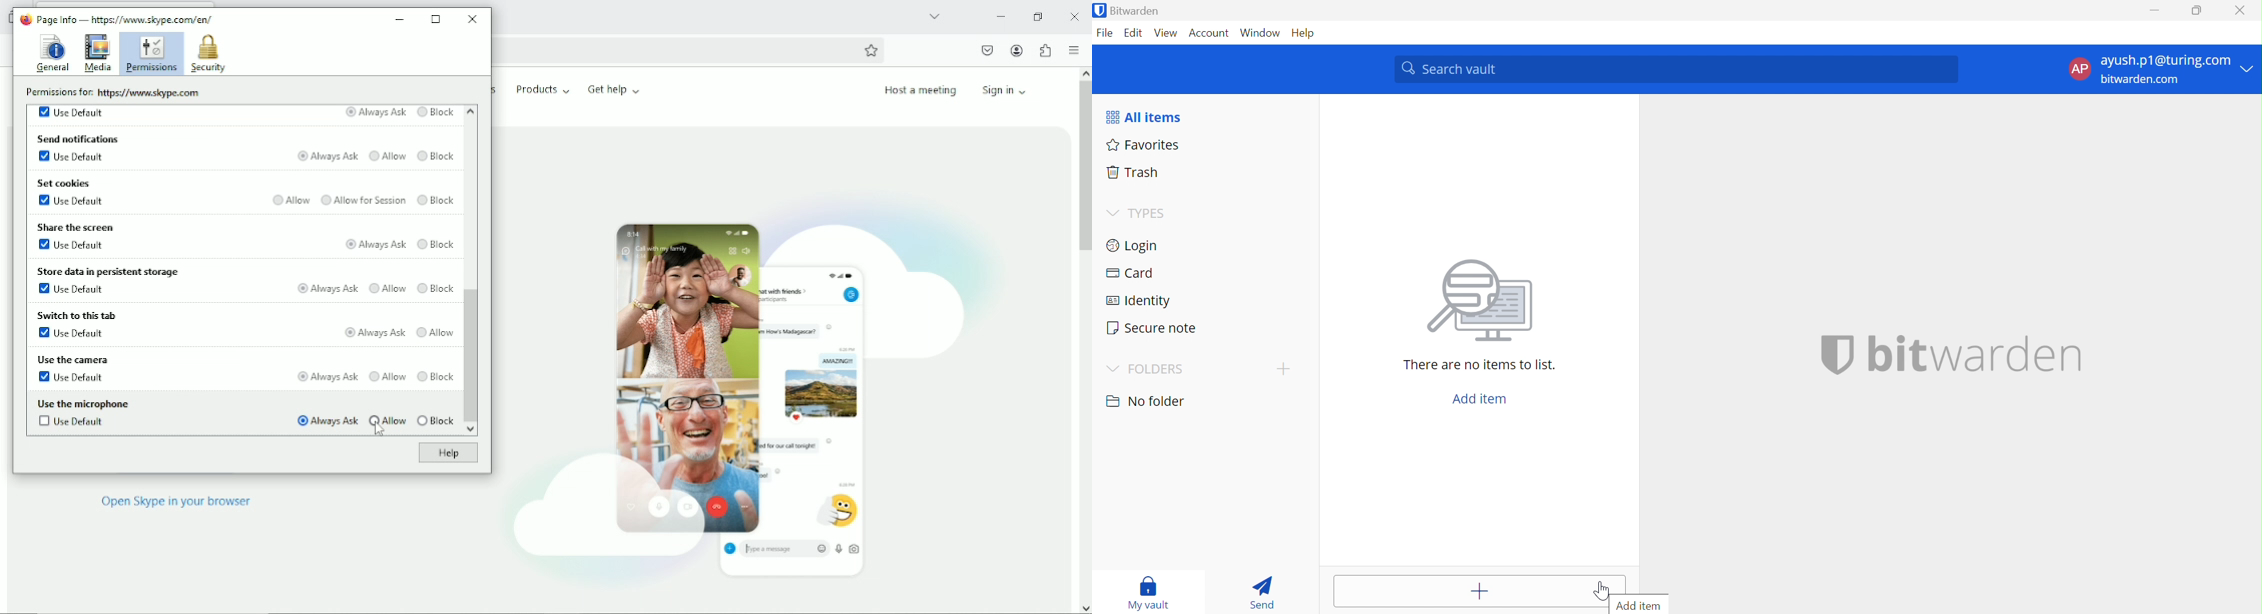  I want to click on Media, so click(97, 53).